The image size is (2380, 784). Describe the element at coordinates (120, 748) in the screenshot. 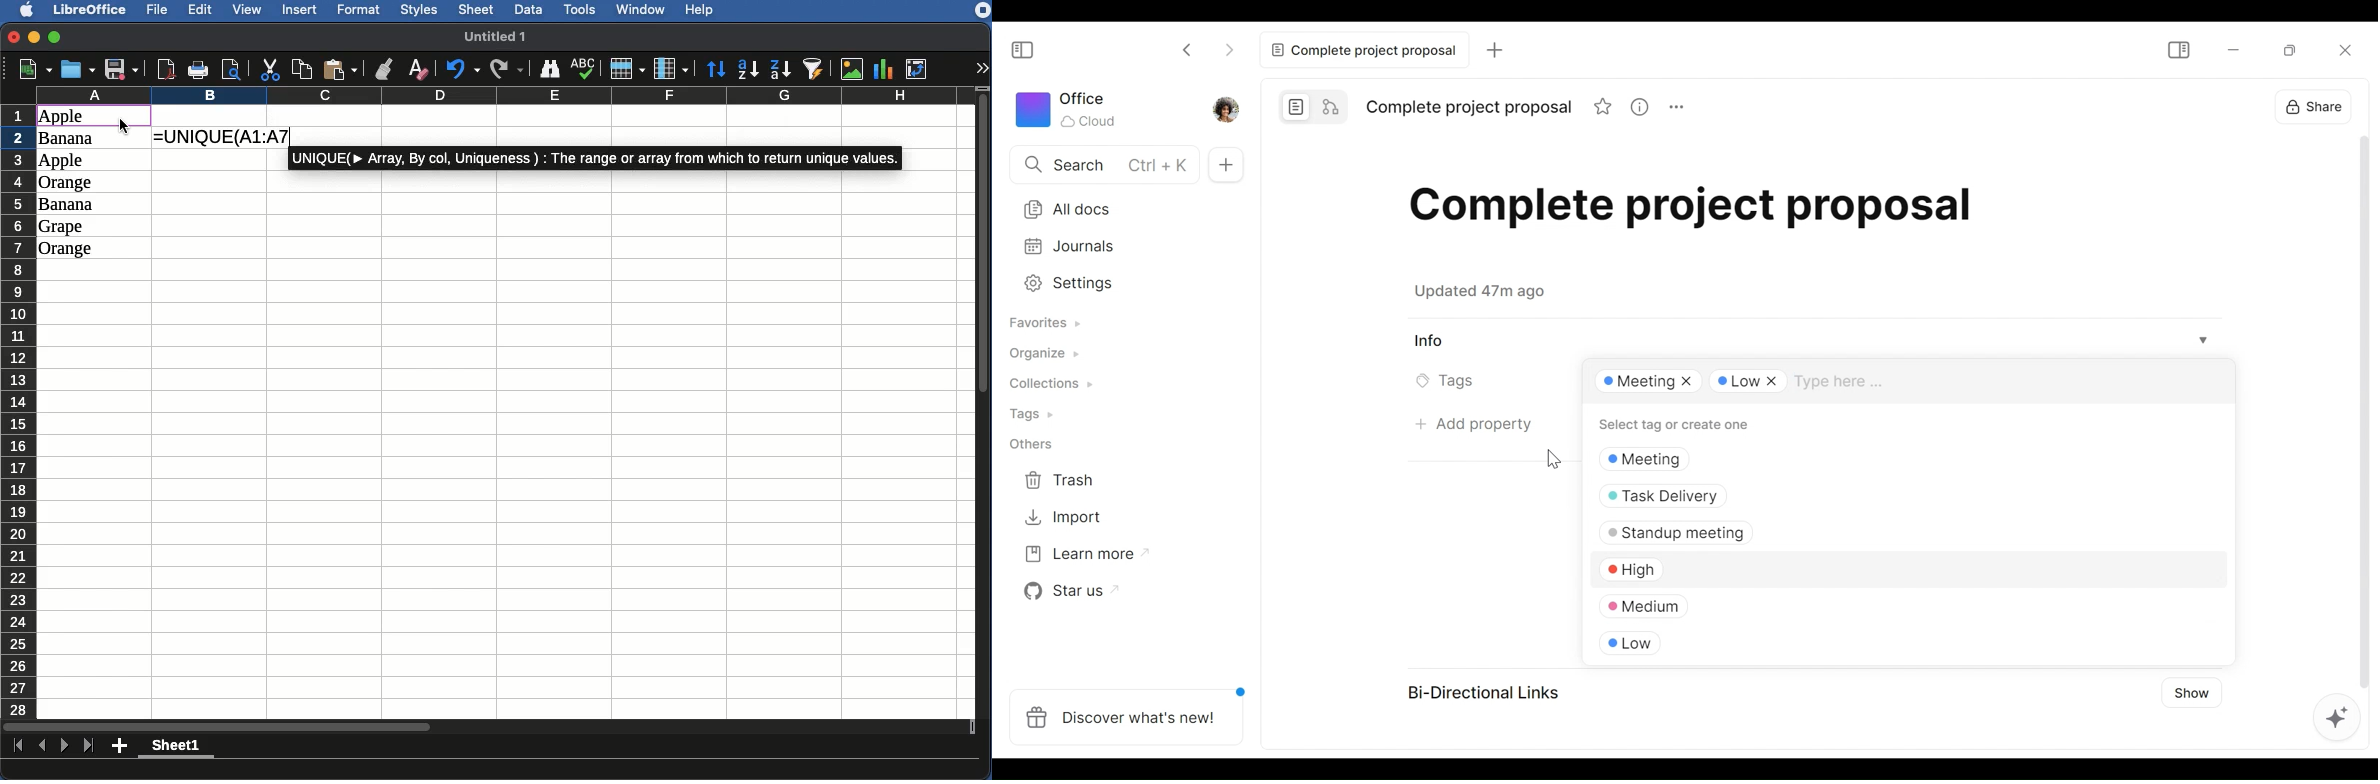

I see `Add sheet` at that location.